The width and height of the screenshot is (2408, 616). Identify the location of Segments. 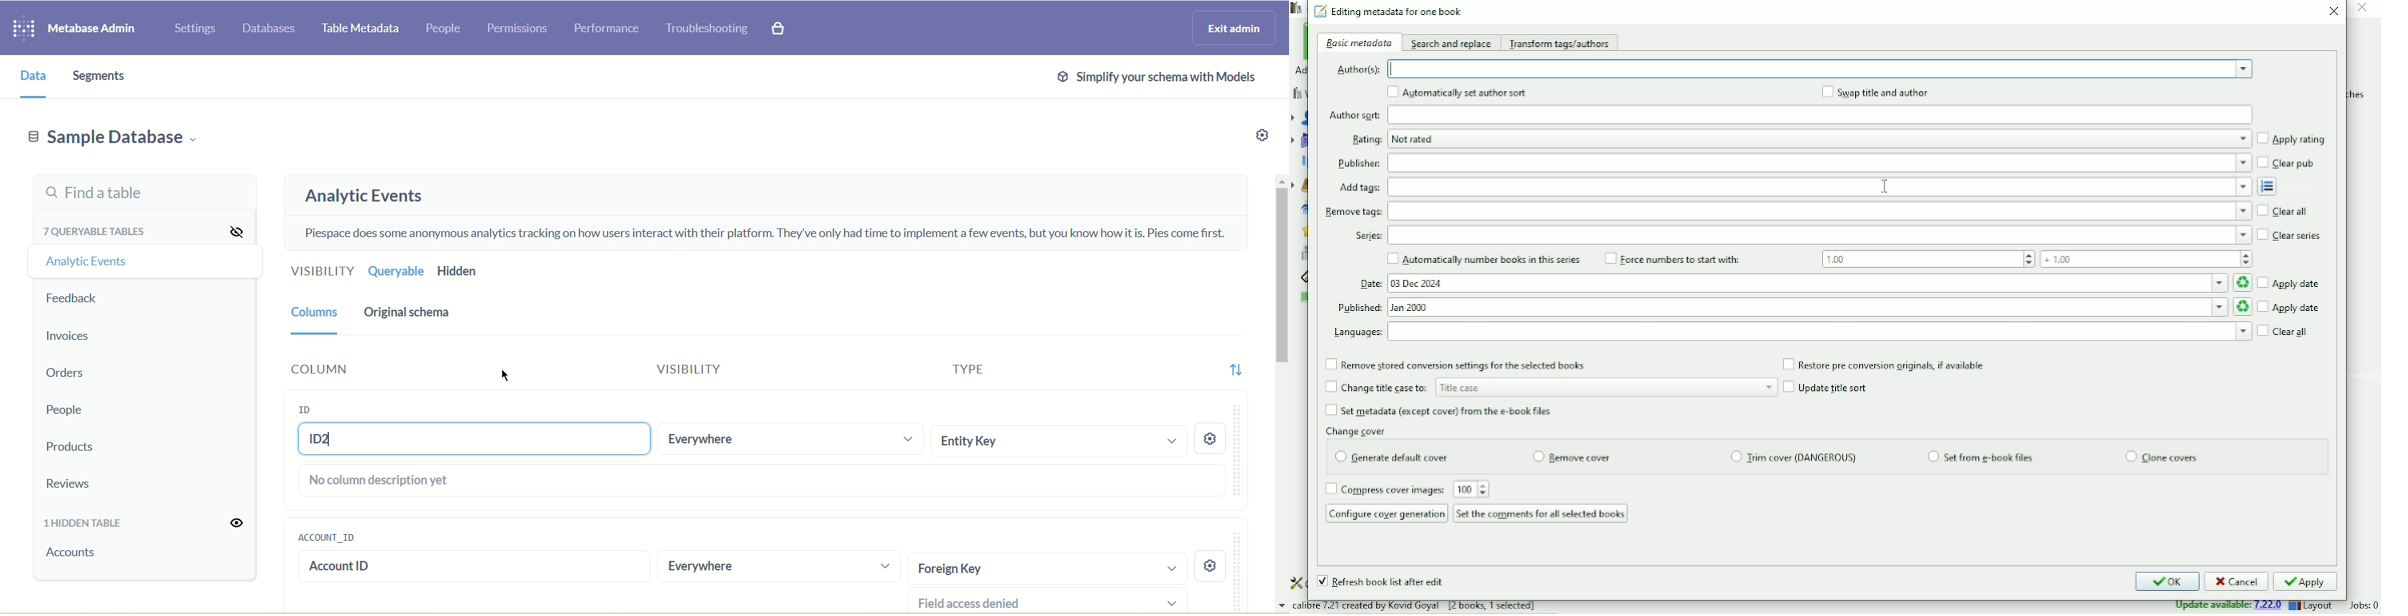
(101, 77).